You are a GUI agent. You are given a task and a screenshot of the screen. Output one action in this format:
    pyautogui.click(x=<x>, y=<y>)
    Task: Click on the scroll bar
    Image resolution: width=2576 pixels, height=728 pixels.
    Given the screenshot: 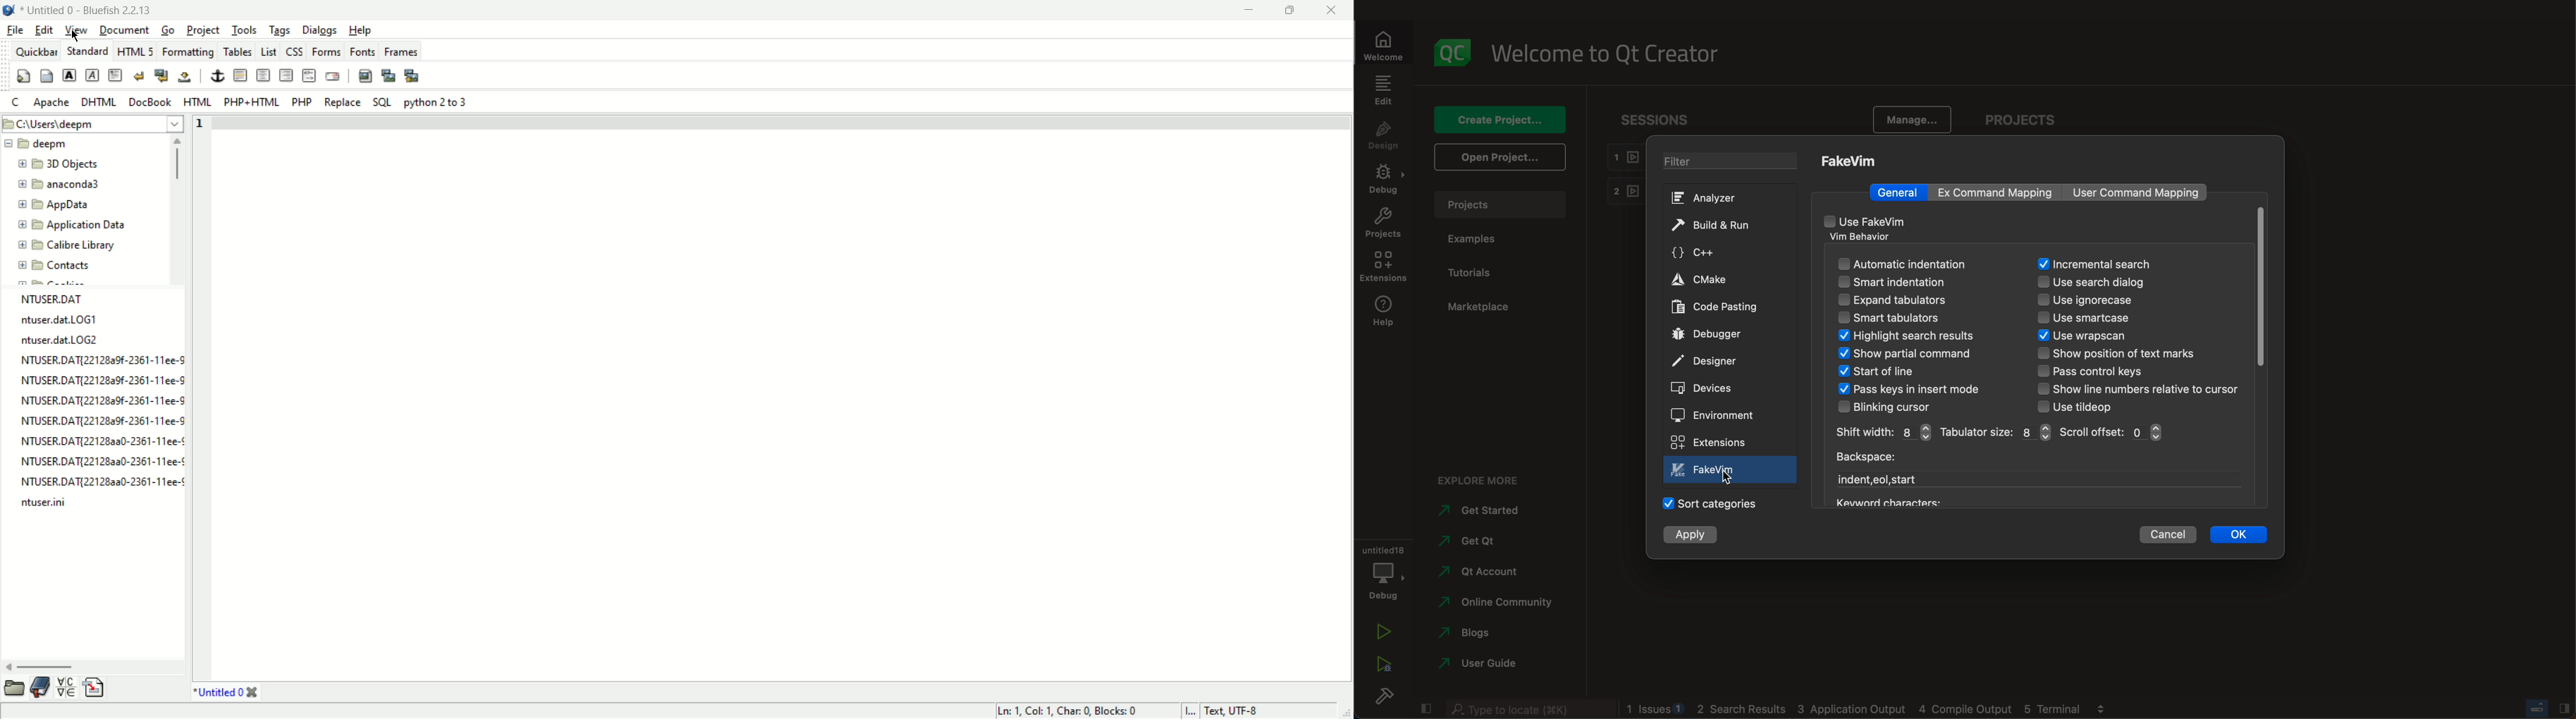 What is the action you would take?
    pyautogui.click(x=2261, y=288)
    